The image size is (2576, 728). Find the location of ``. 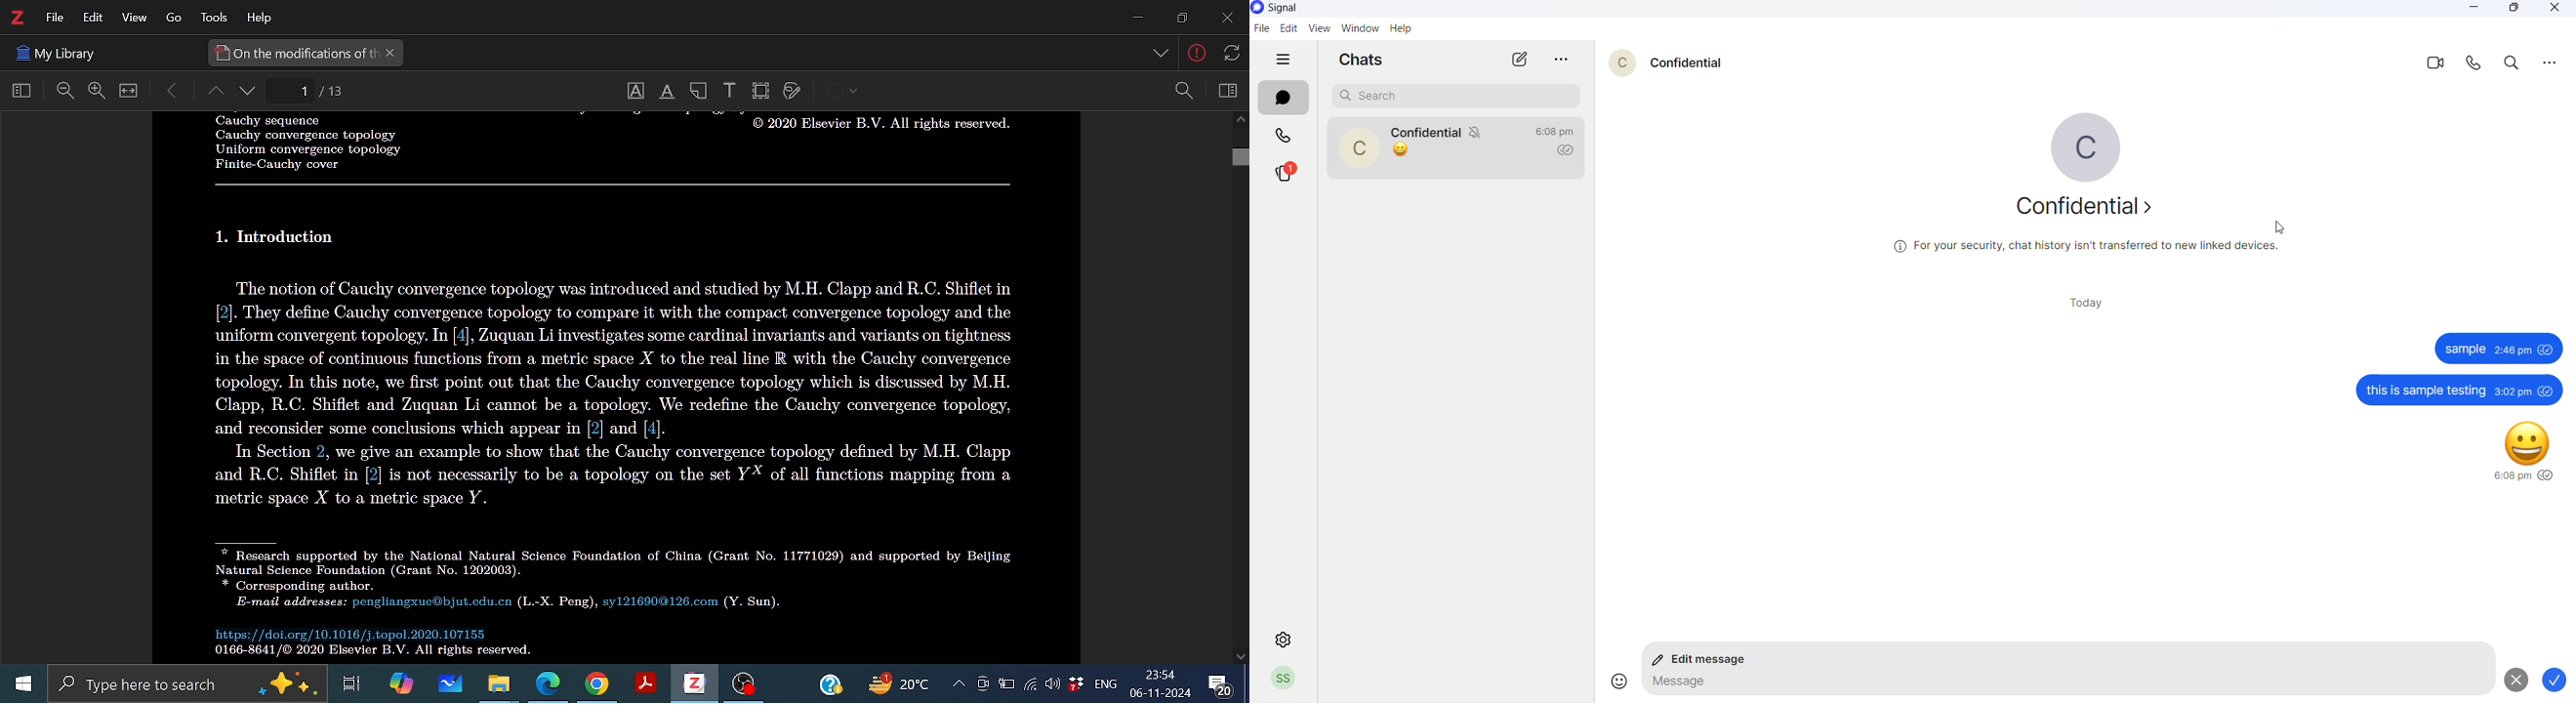

 is located at coordinates (623, 393).